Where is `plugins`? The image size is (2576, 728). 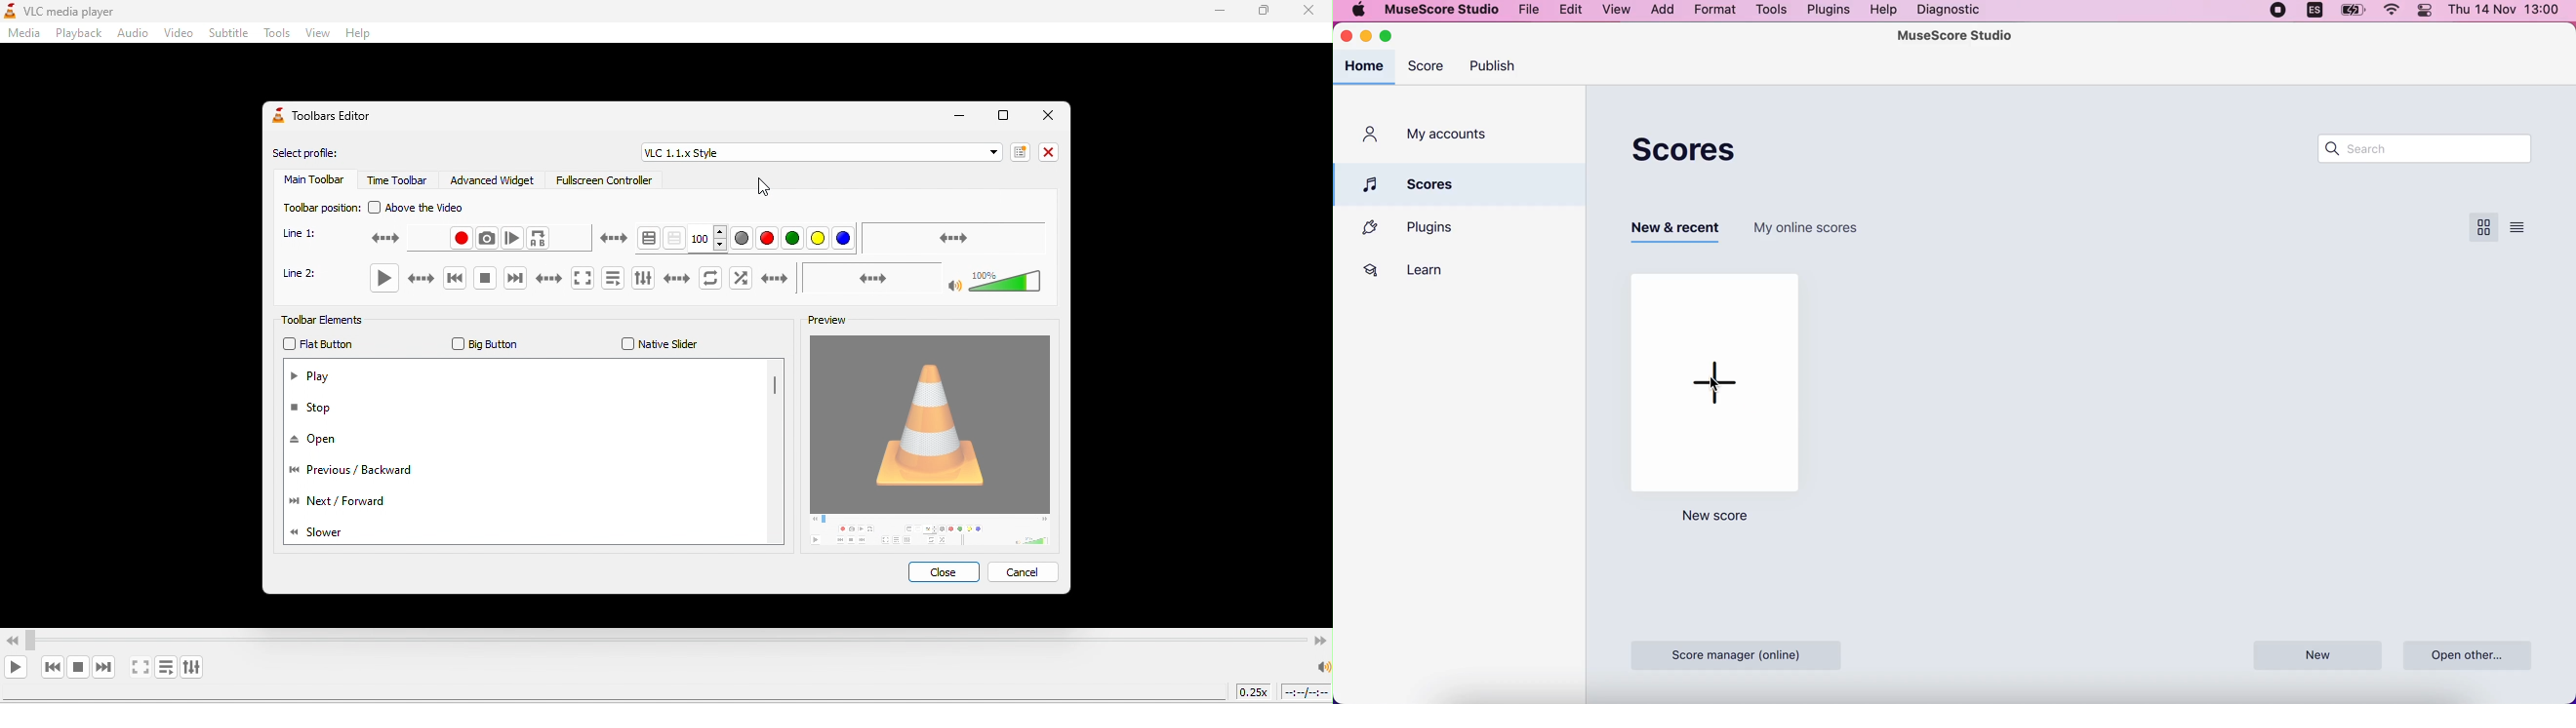
plugins is located at coordinates (1426, 228).